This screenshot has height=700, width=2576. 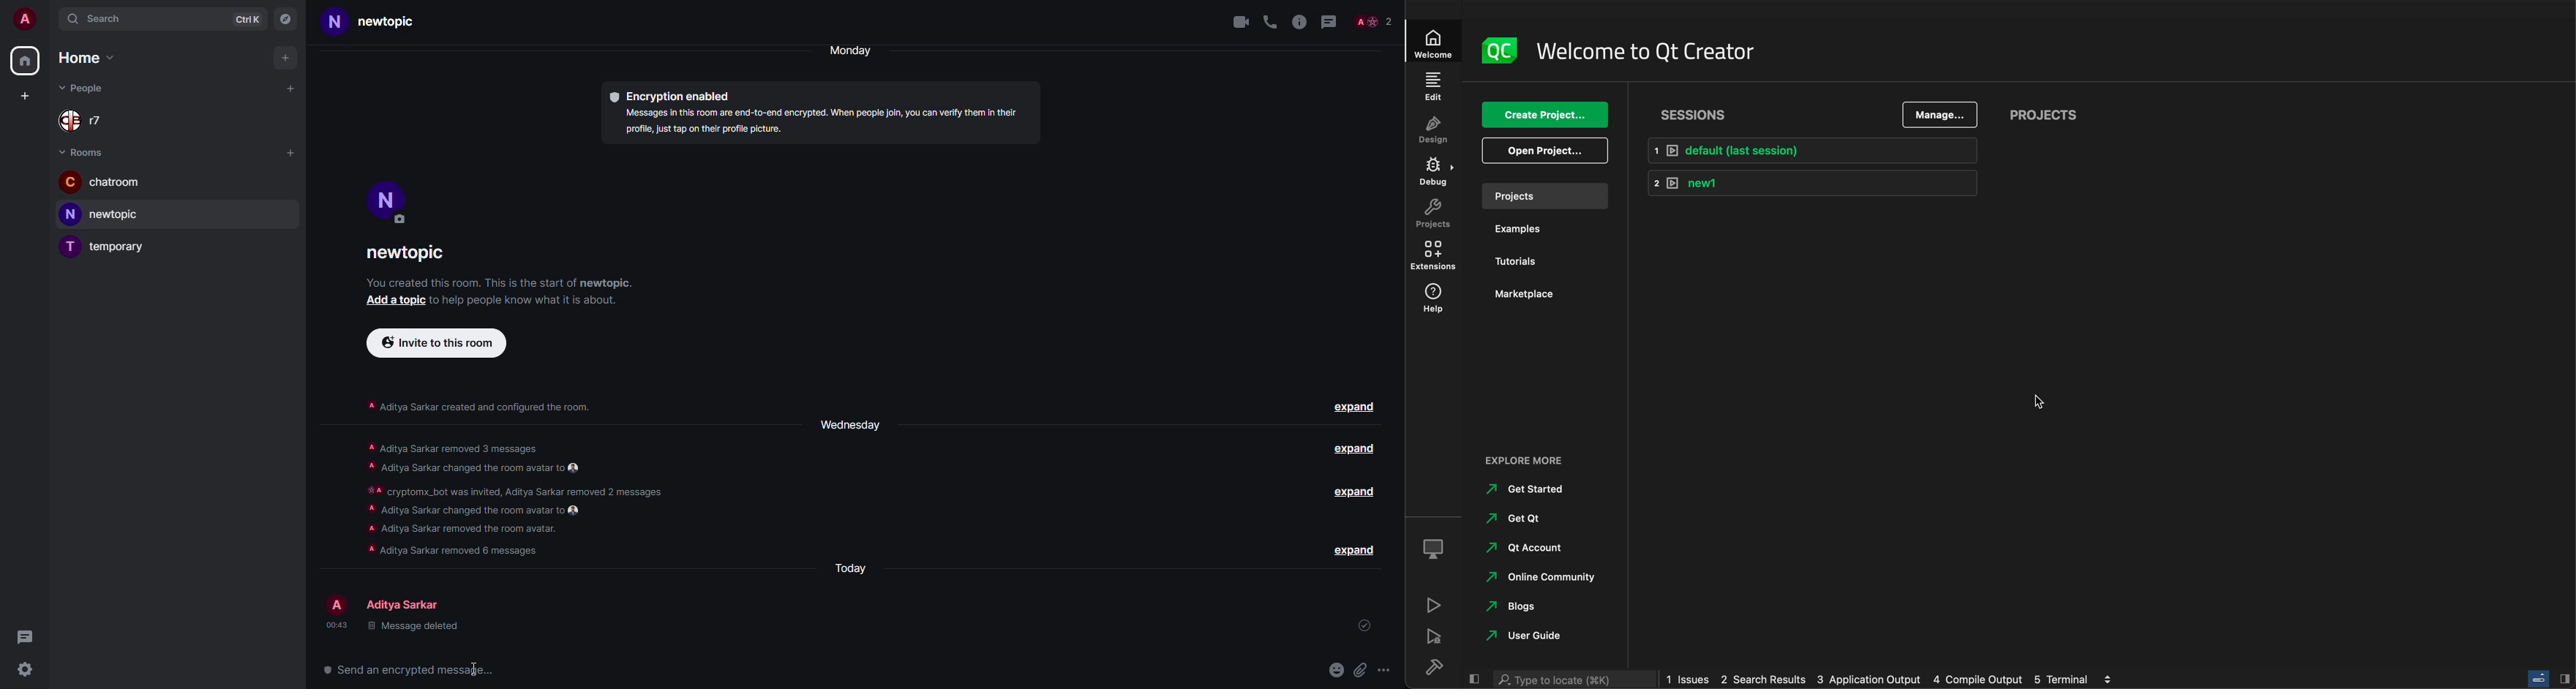 What do you see at coordinates (1545, 116) in the screenshot?
I see `create project...` at bounding box center [1545, 116].